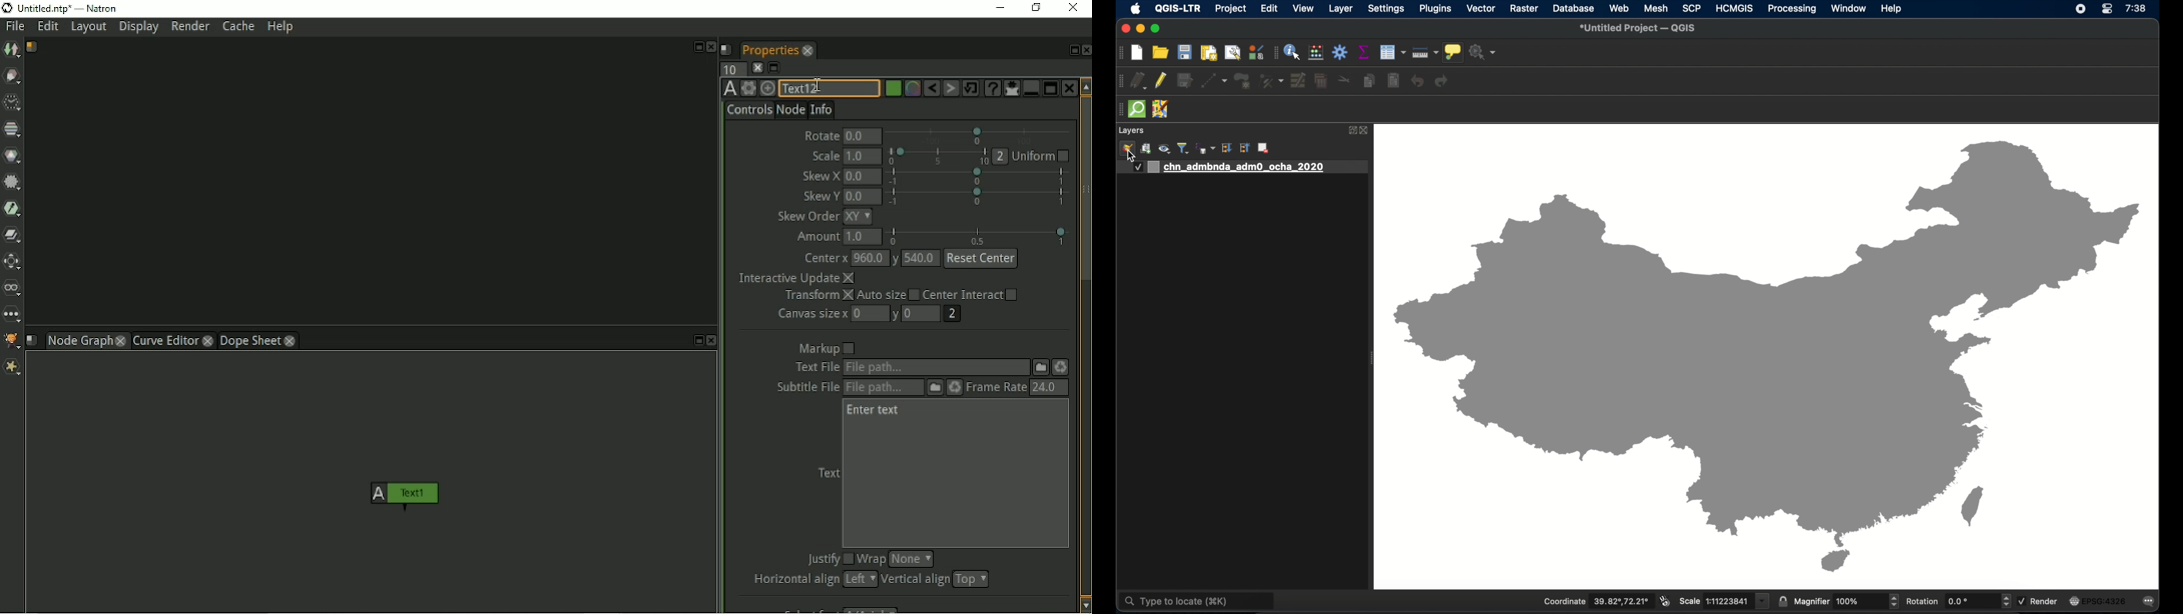 This screenshot has height=616, width=2184. Describe the element at coordinates (1161, 80) in the screenshot. I see `toggle editing` at that location.